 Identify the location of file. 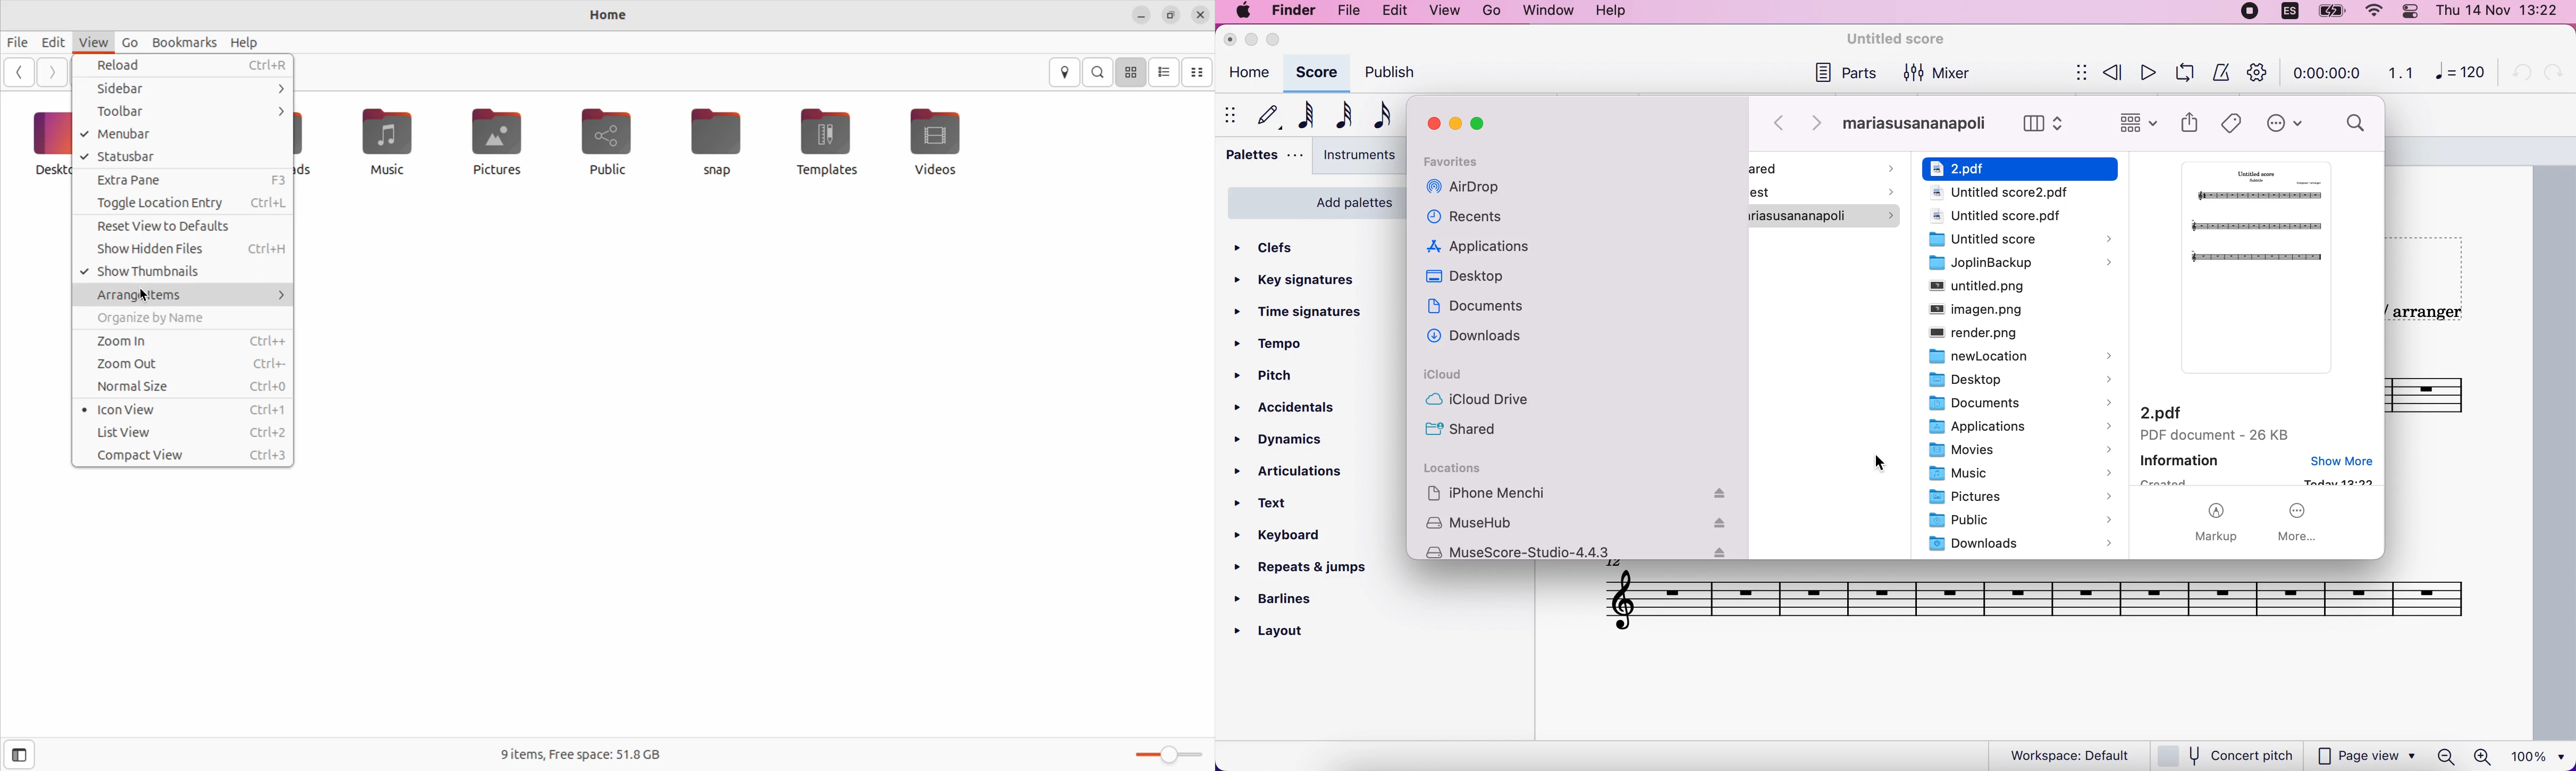
(1354, 13).